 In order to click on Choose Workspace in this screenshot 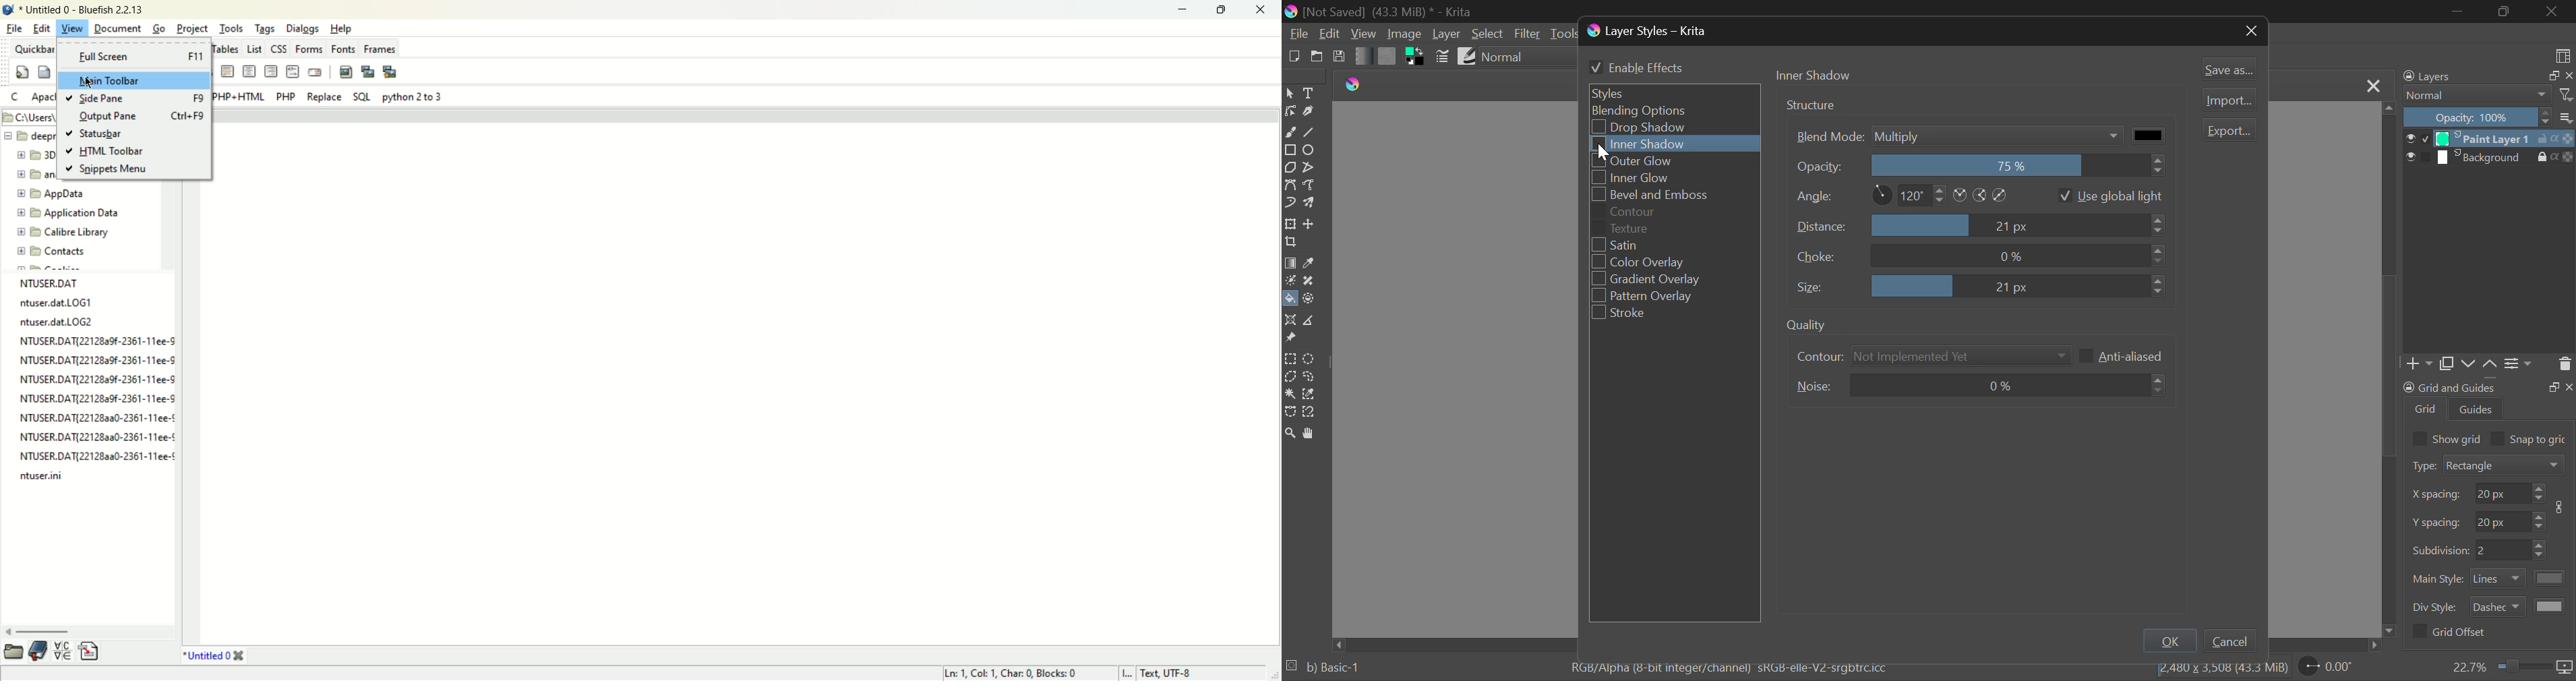, I will do `click(2561, 56)`.